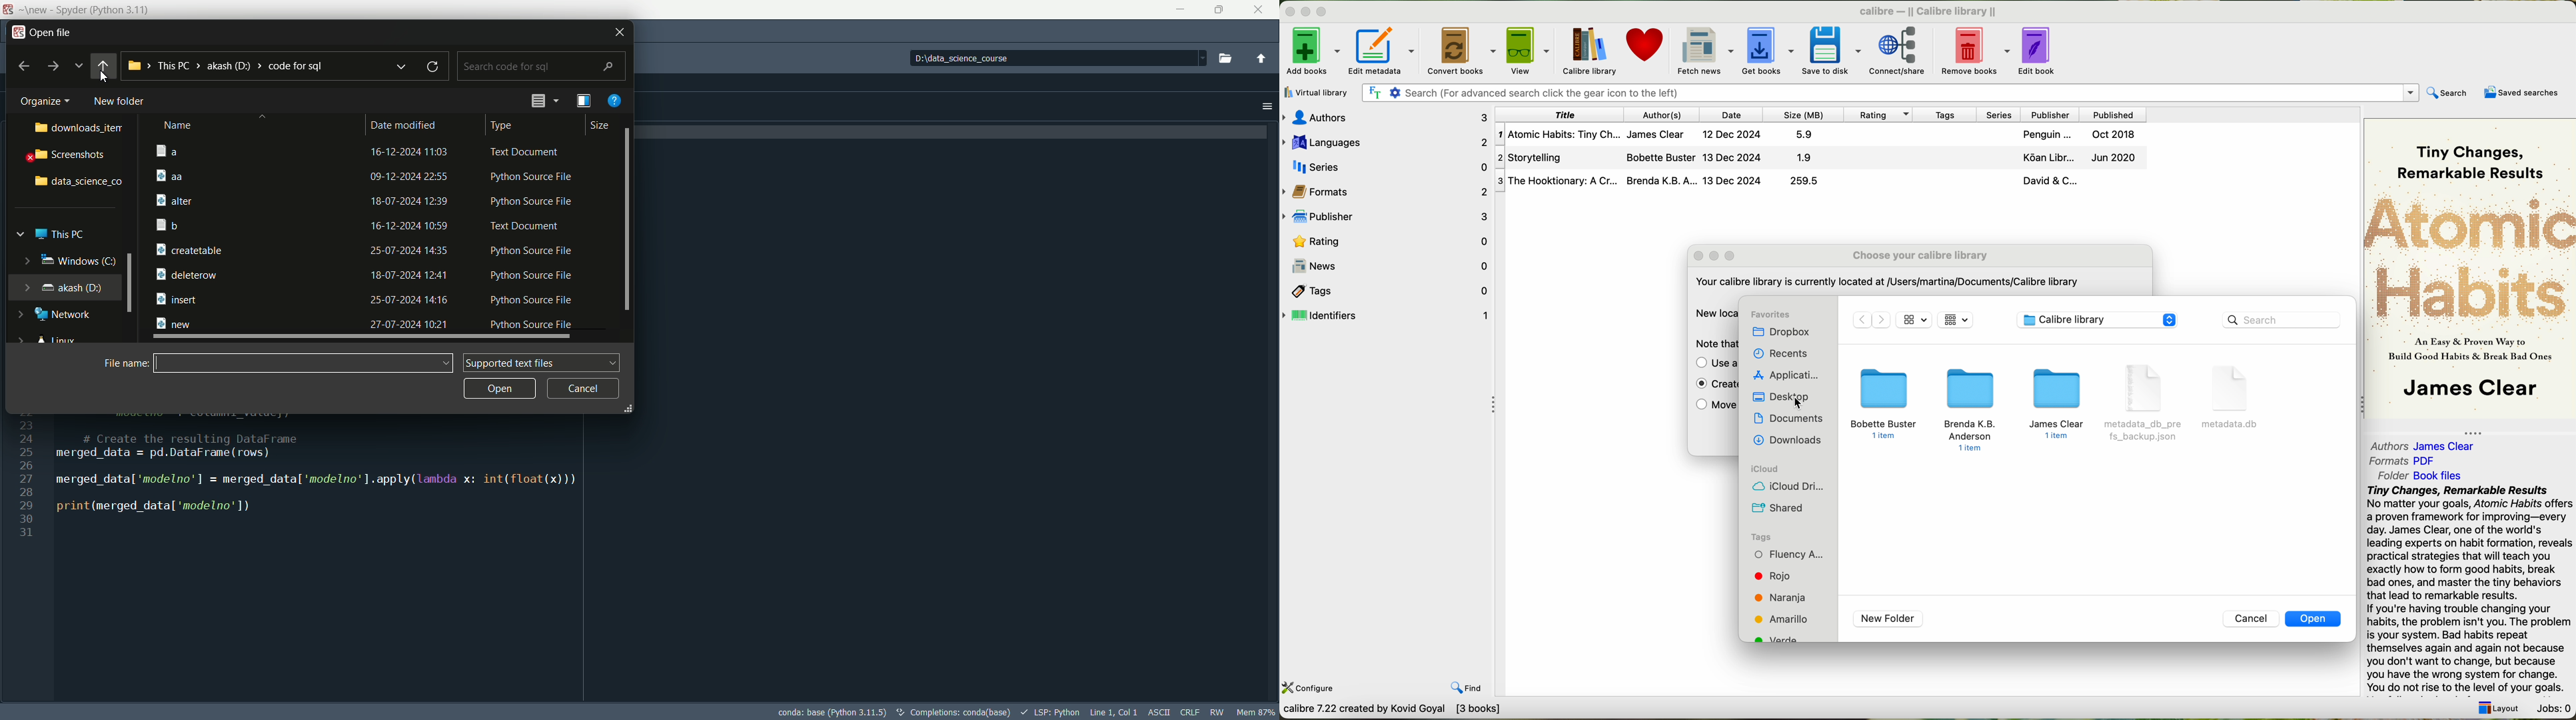 Image resolution: width=2576 pixels, height=728 pixels. I want to click on Network , so click(66, 314).